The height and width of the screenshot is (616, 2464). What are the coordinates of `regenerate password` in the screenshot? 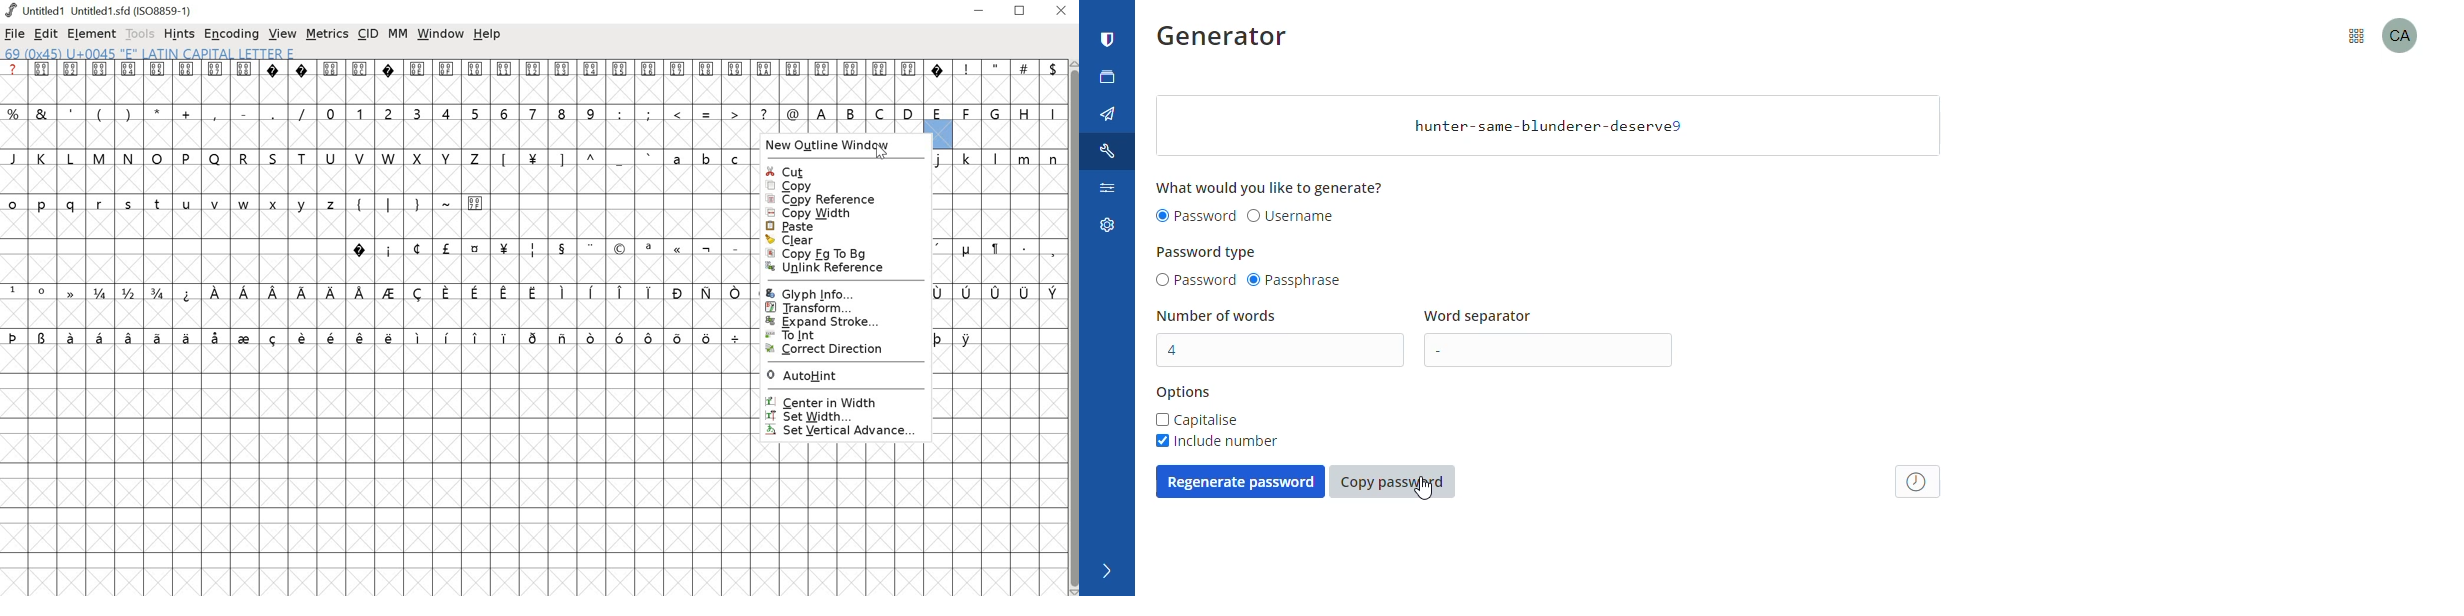 It's located at (1240, 481).